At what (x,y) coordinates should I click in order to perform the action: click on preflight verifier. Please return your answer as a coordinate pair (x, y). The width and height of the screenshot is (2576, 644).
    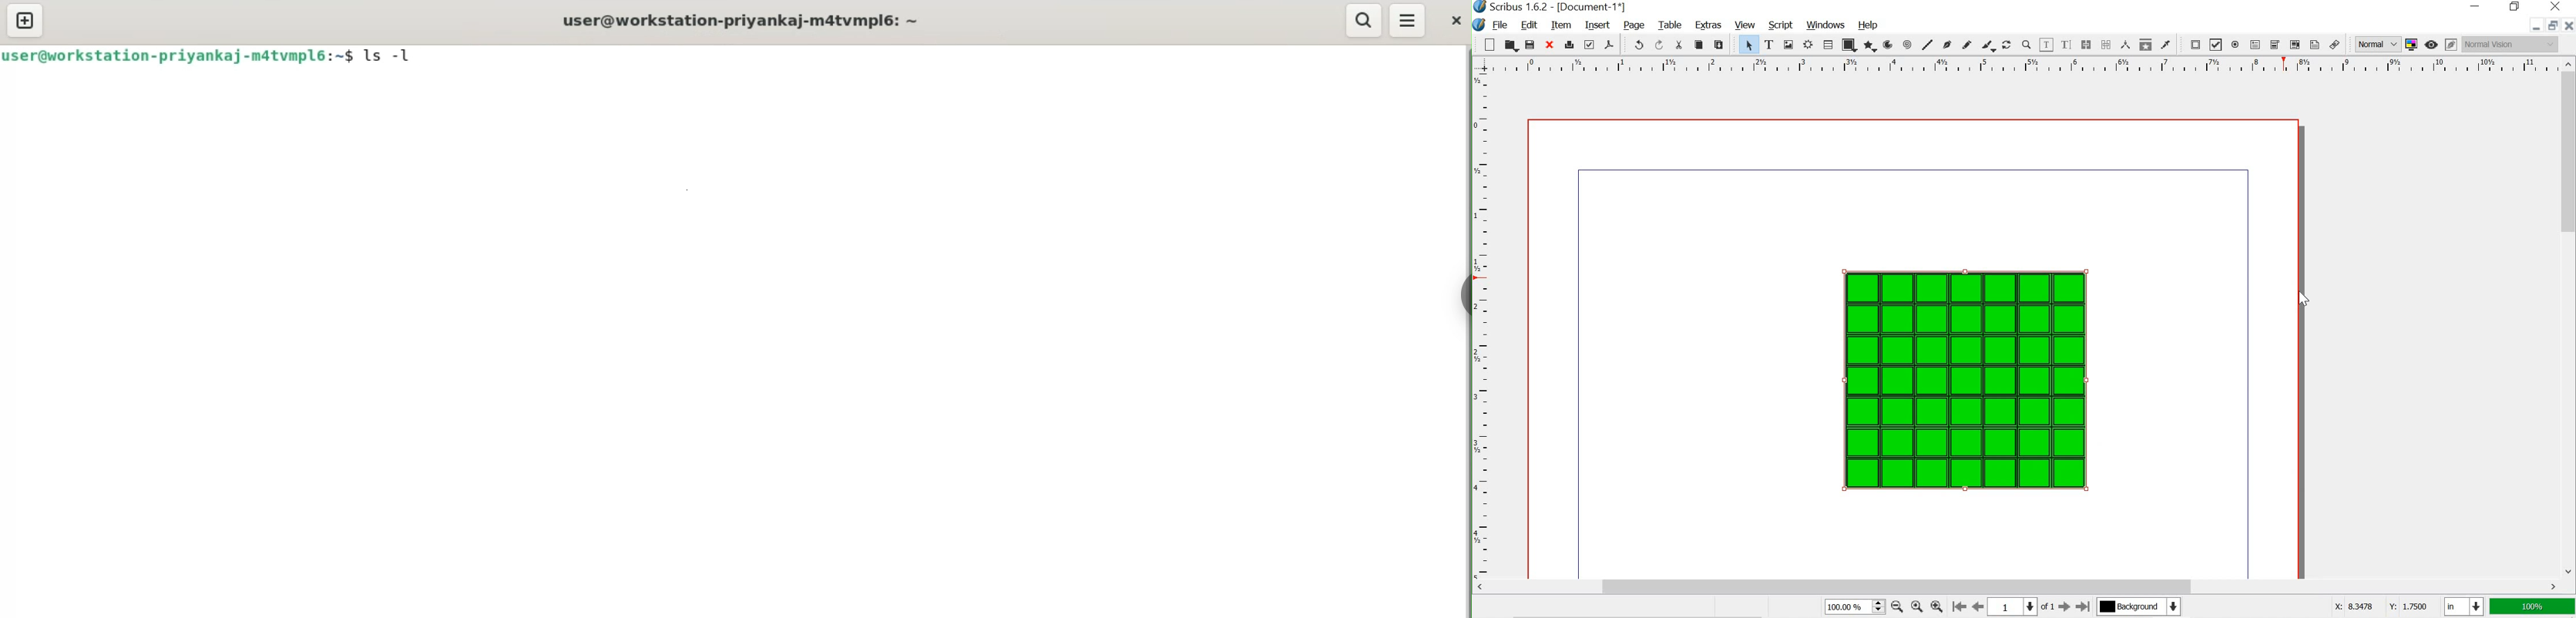
    Looking at the image, I should click on (1589, 44).